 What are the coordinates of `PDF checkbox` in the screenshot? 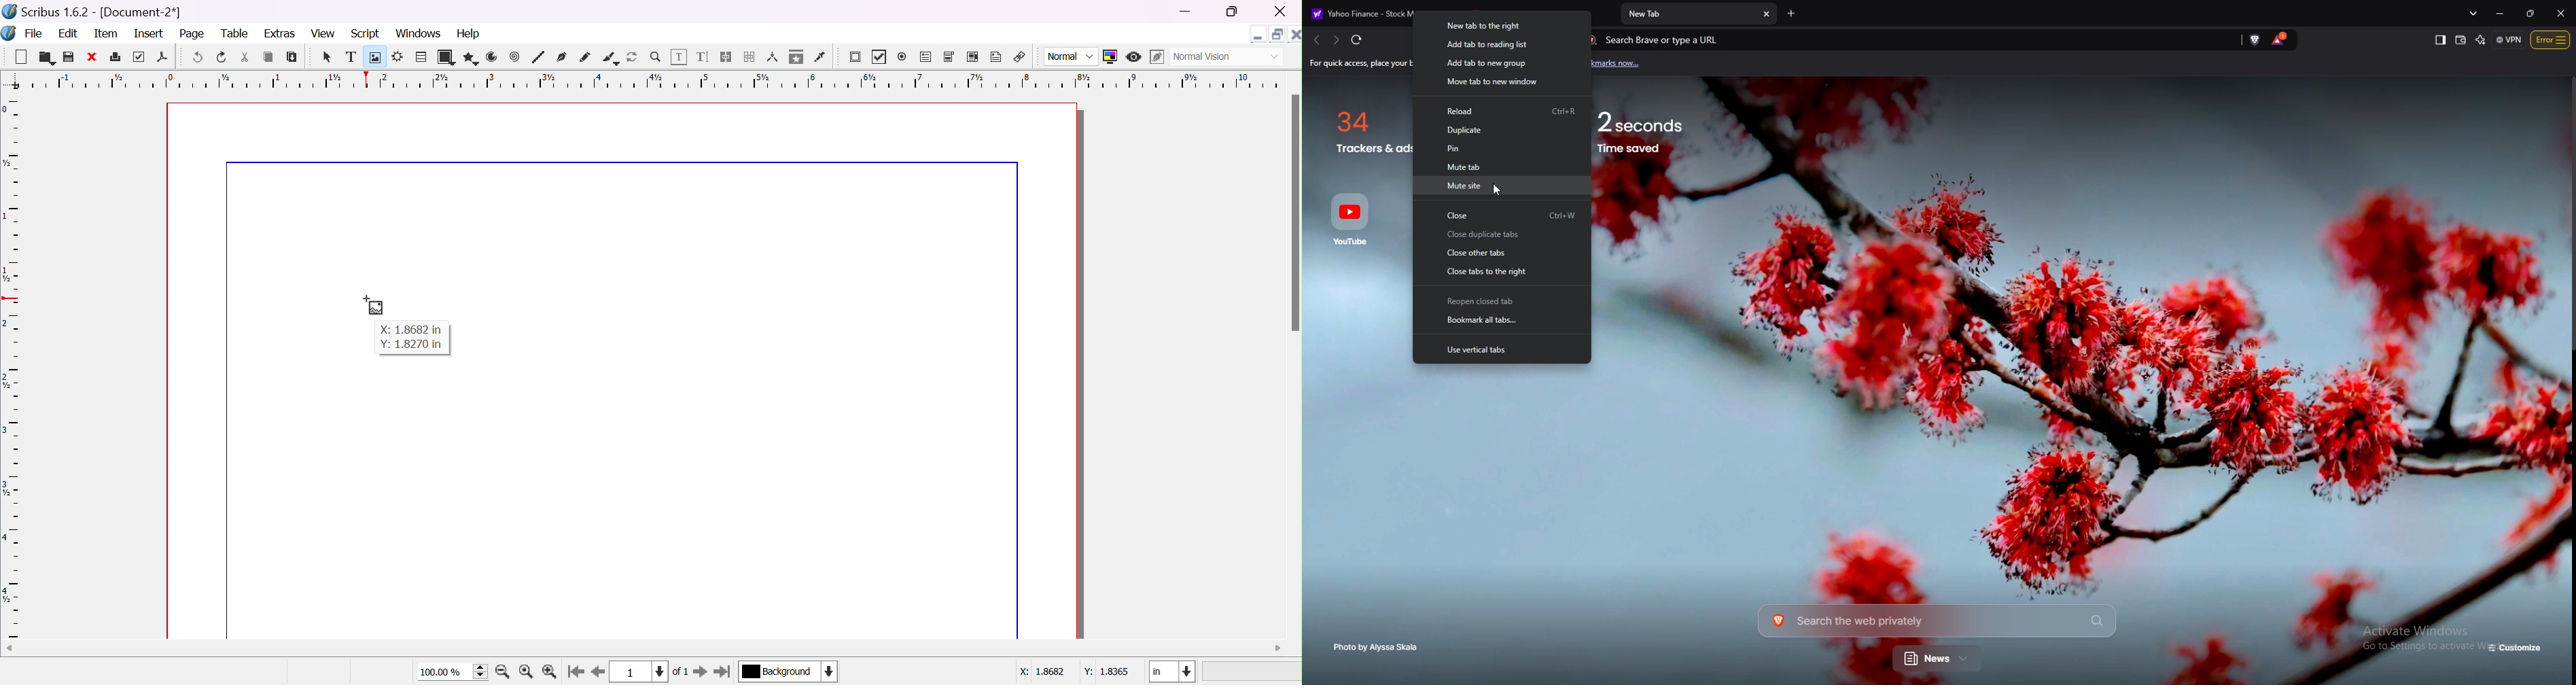 It's located at (883, 57).